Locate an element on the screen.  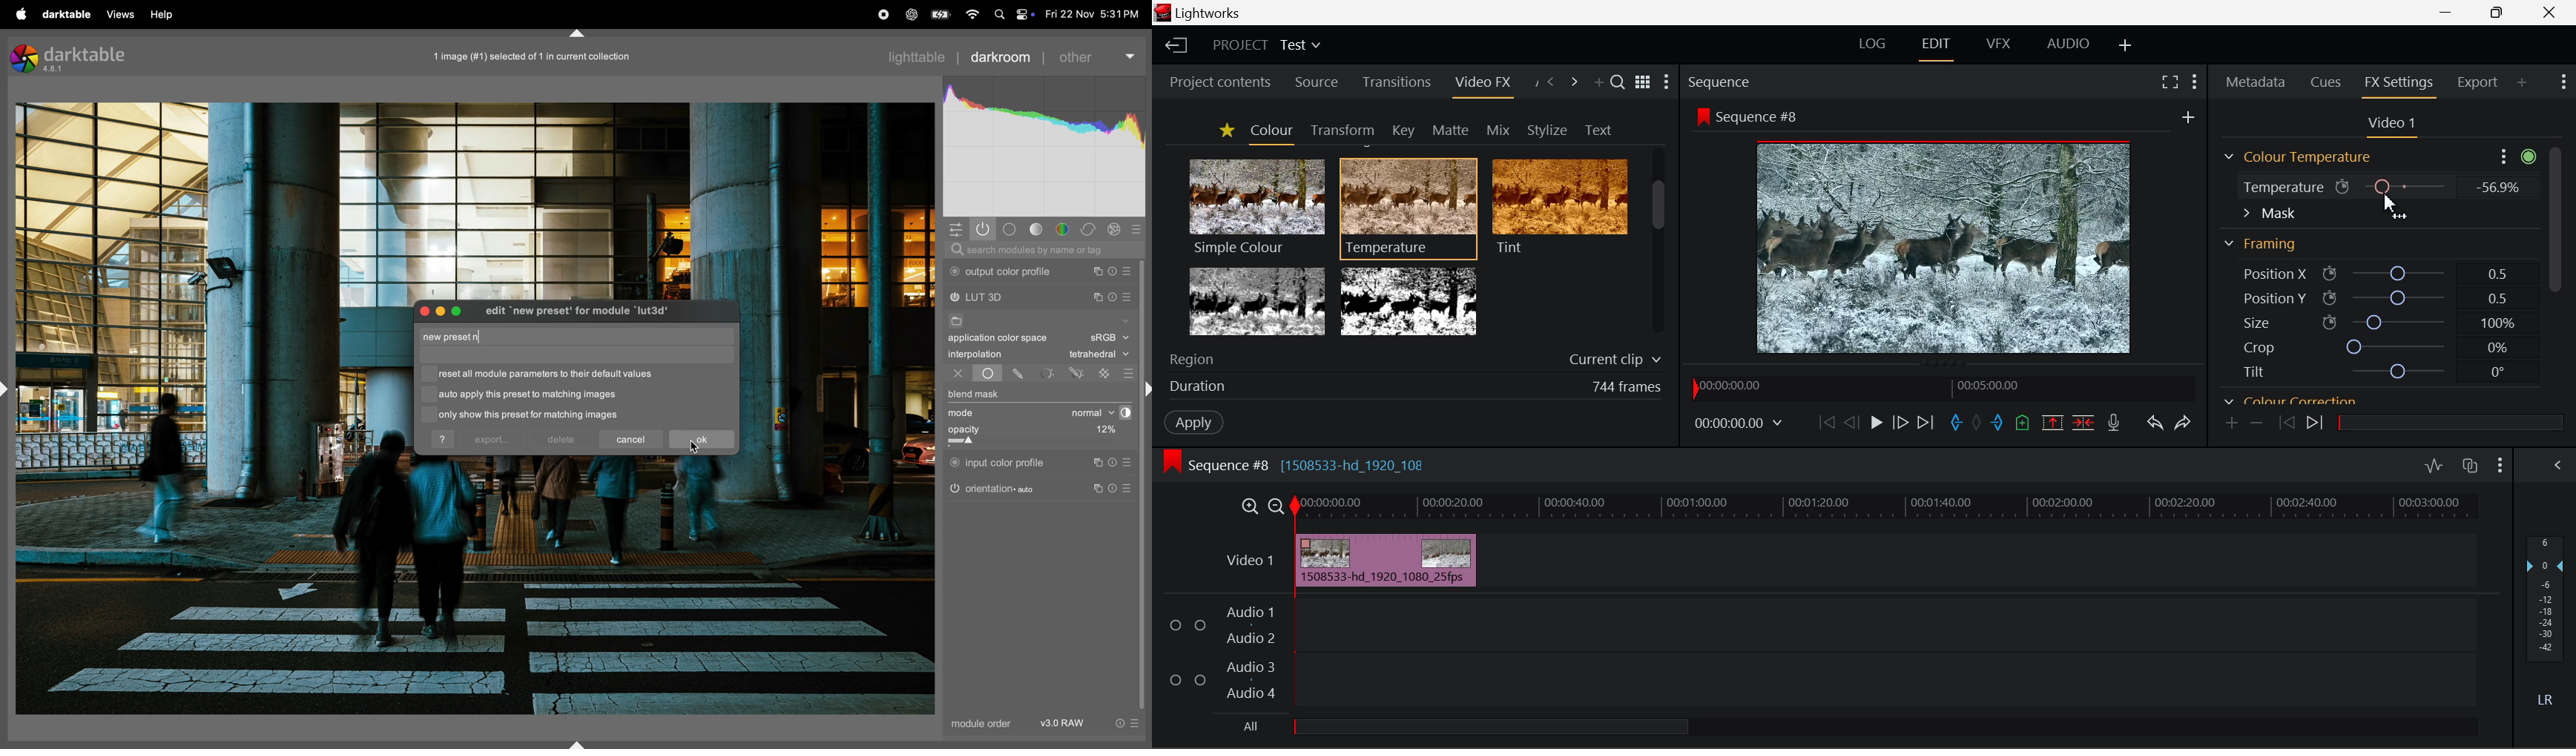
00:00:00.00 is located at coordinates (1733, 386).